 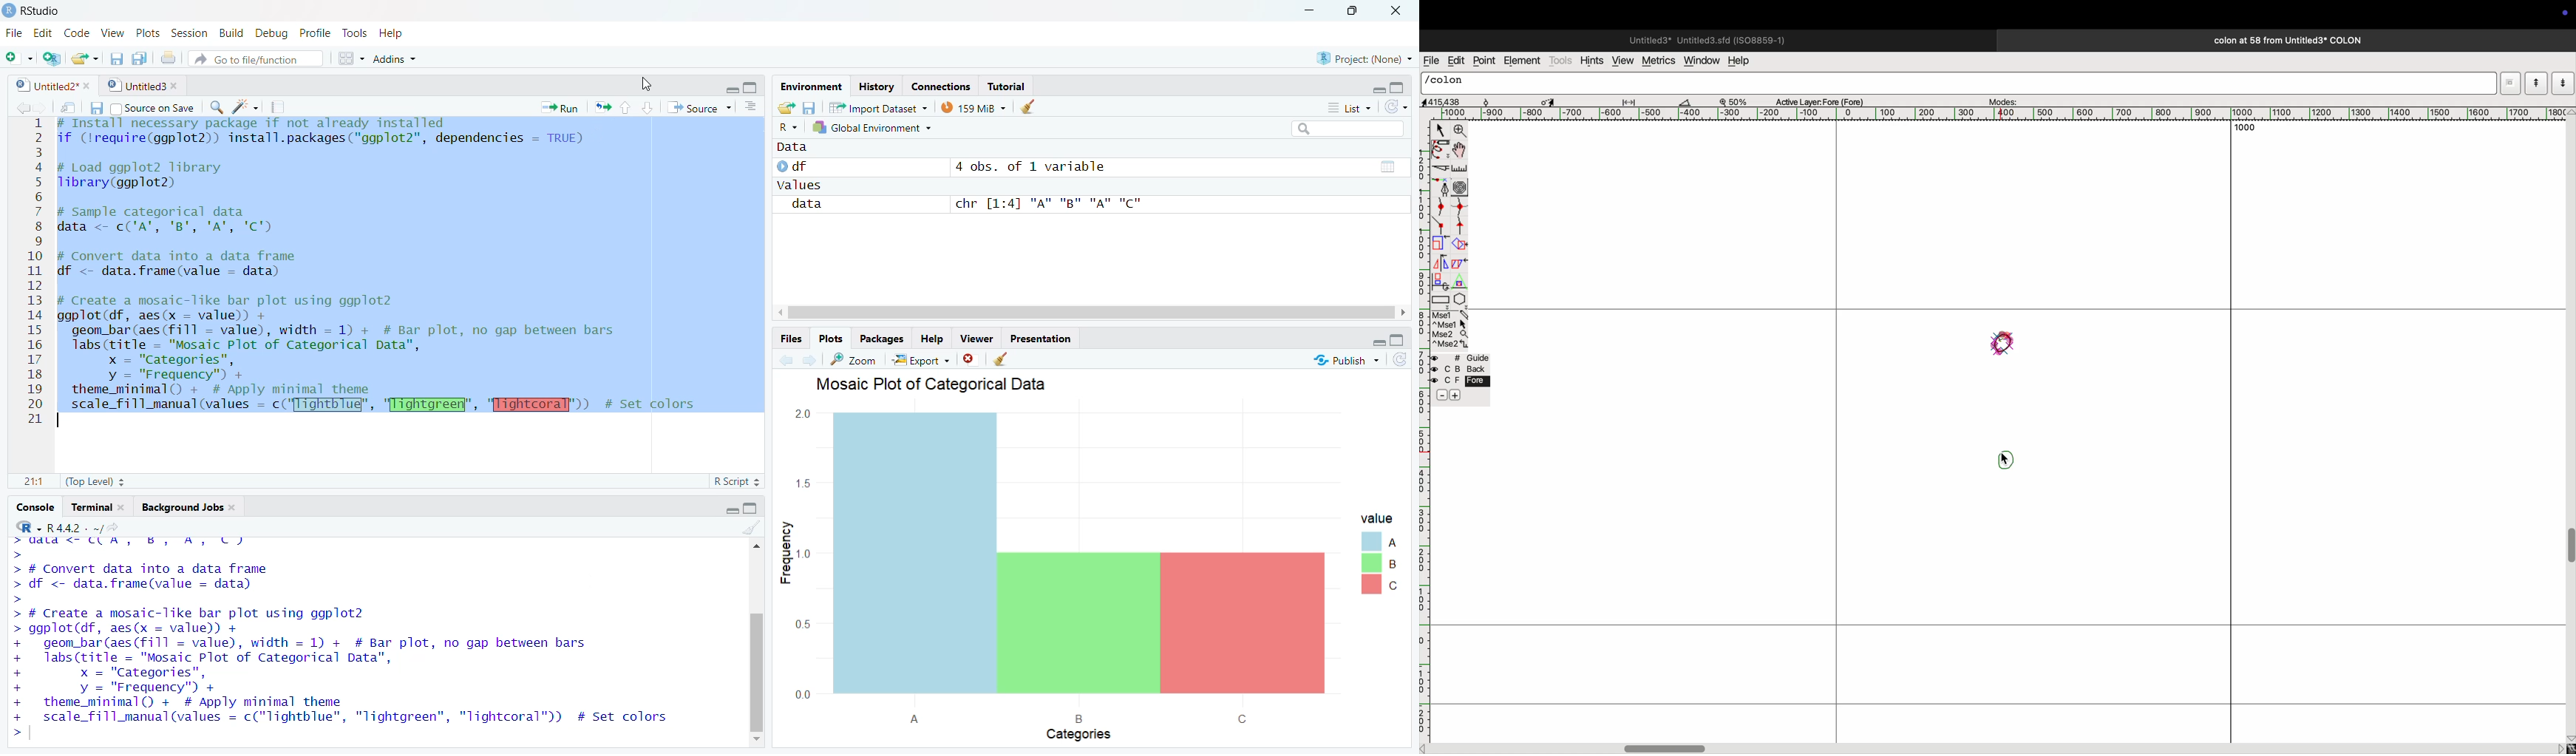 I want to click on Minimize, so click(x=1377, y=86).